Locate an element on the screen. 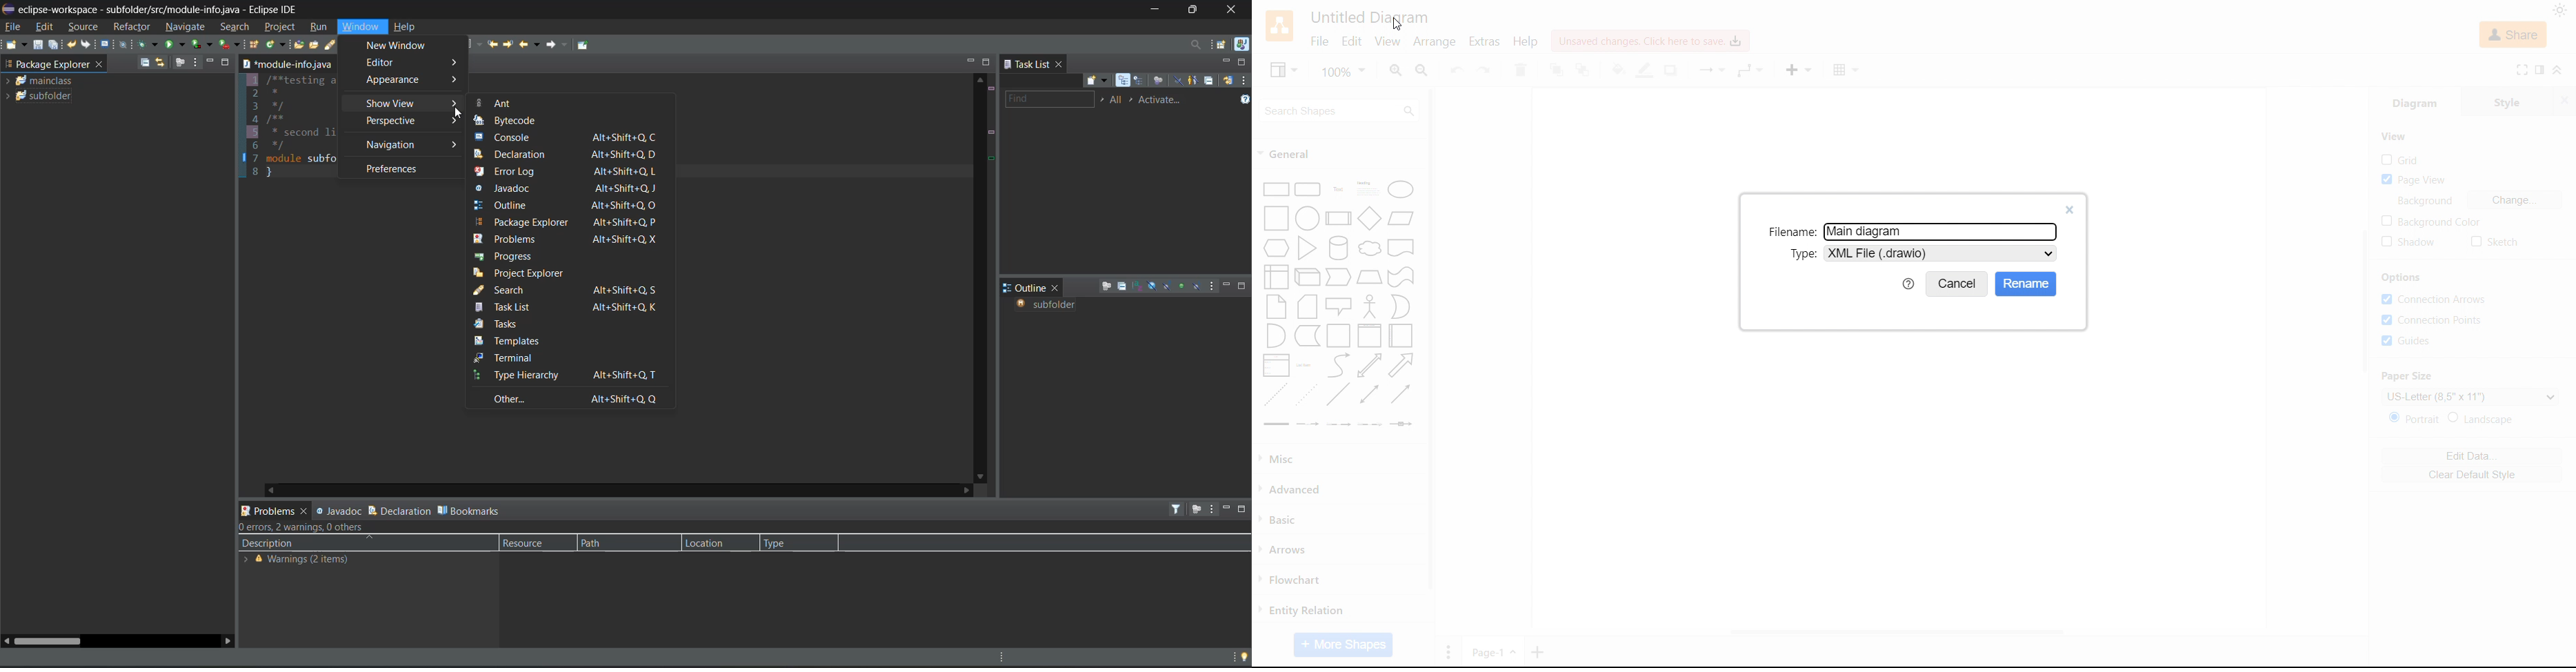  view  is located at coordinates (1284, 69).